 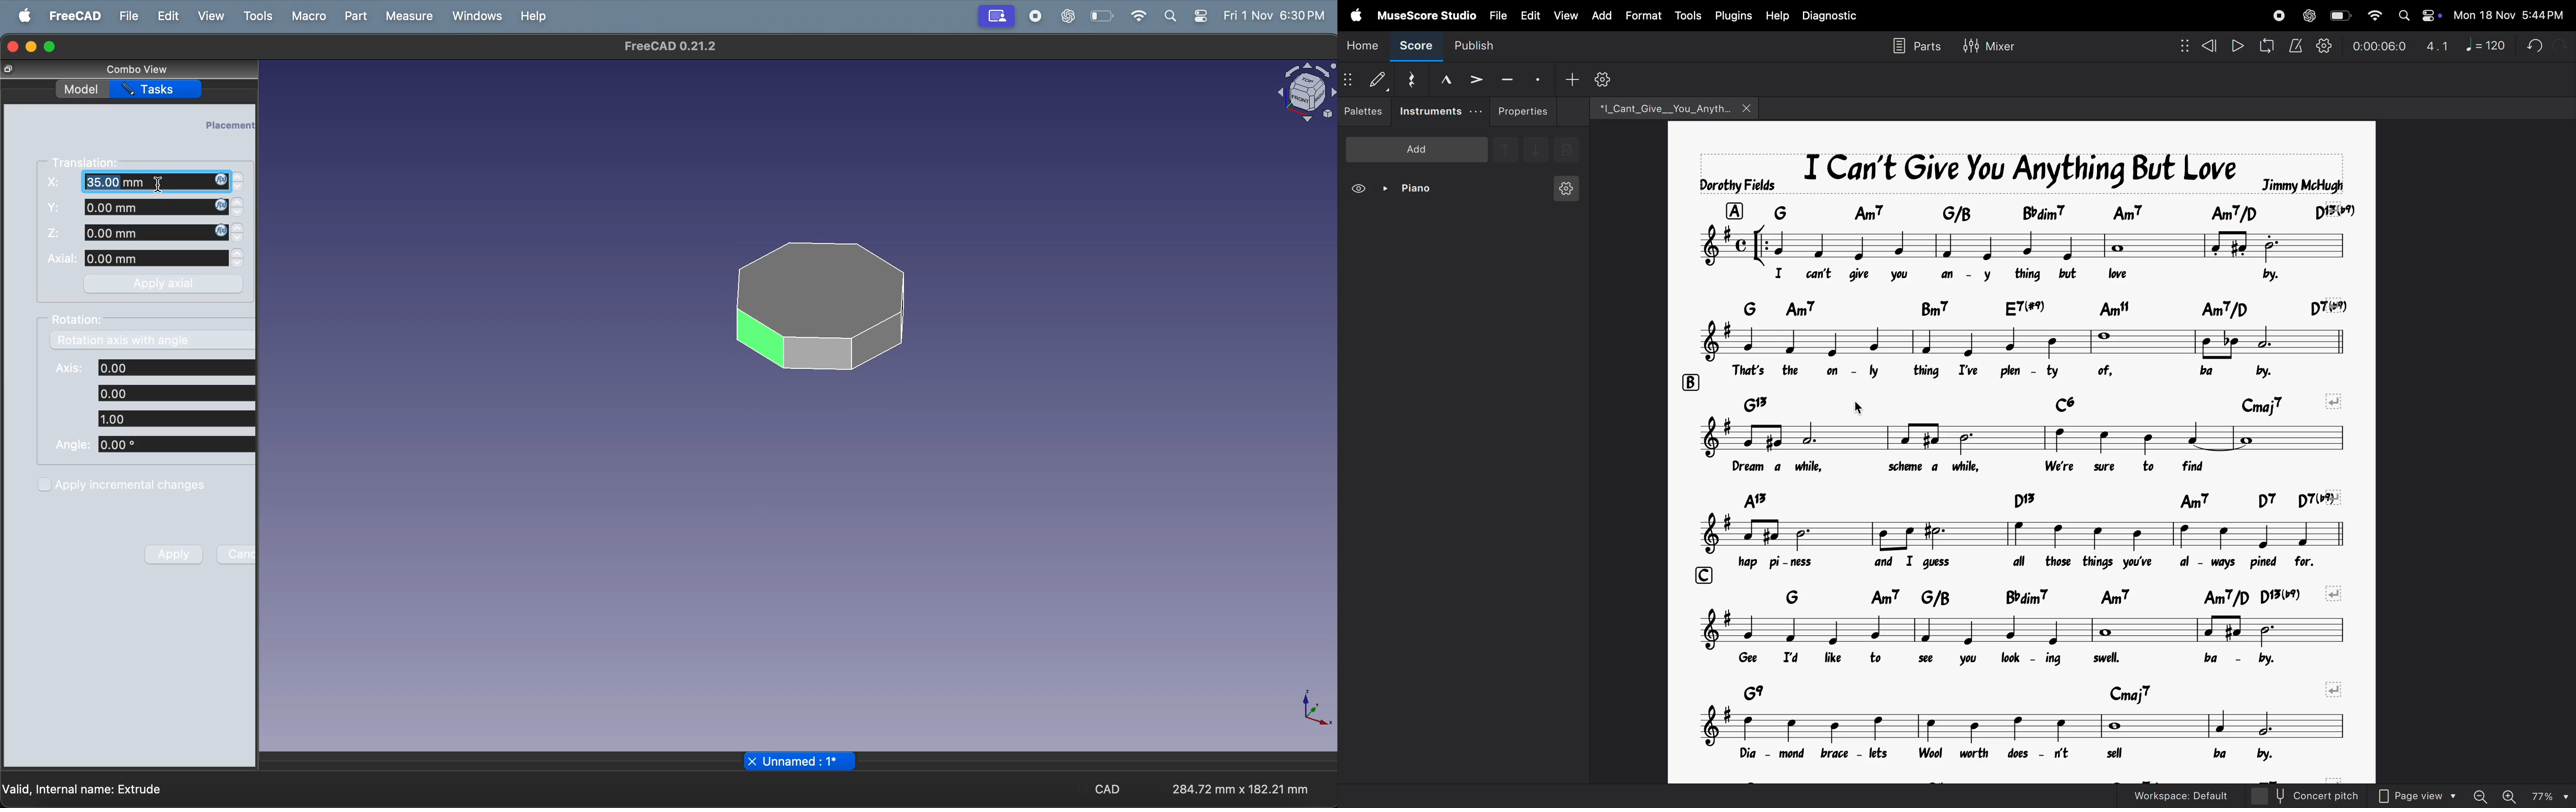 What do you see at coordinates (237, 176) in the screenshot?
I see `Up` at bounding box center [237, 176].